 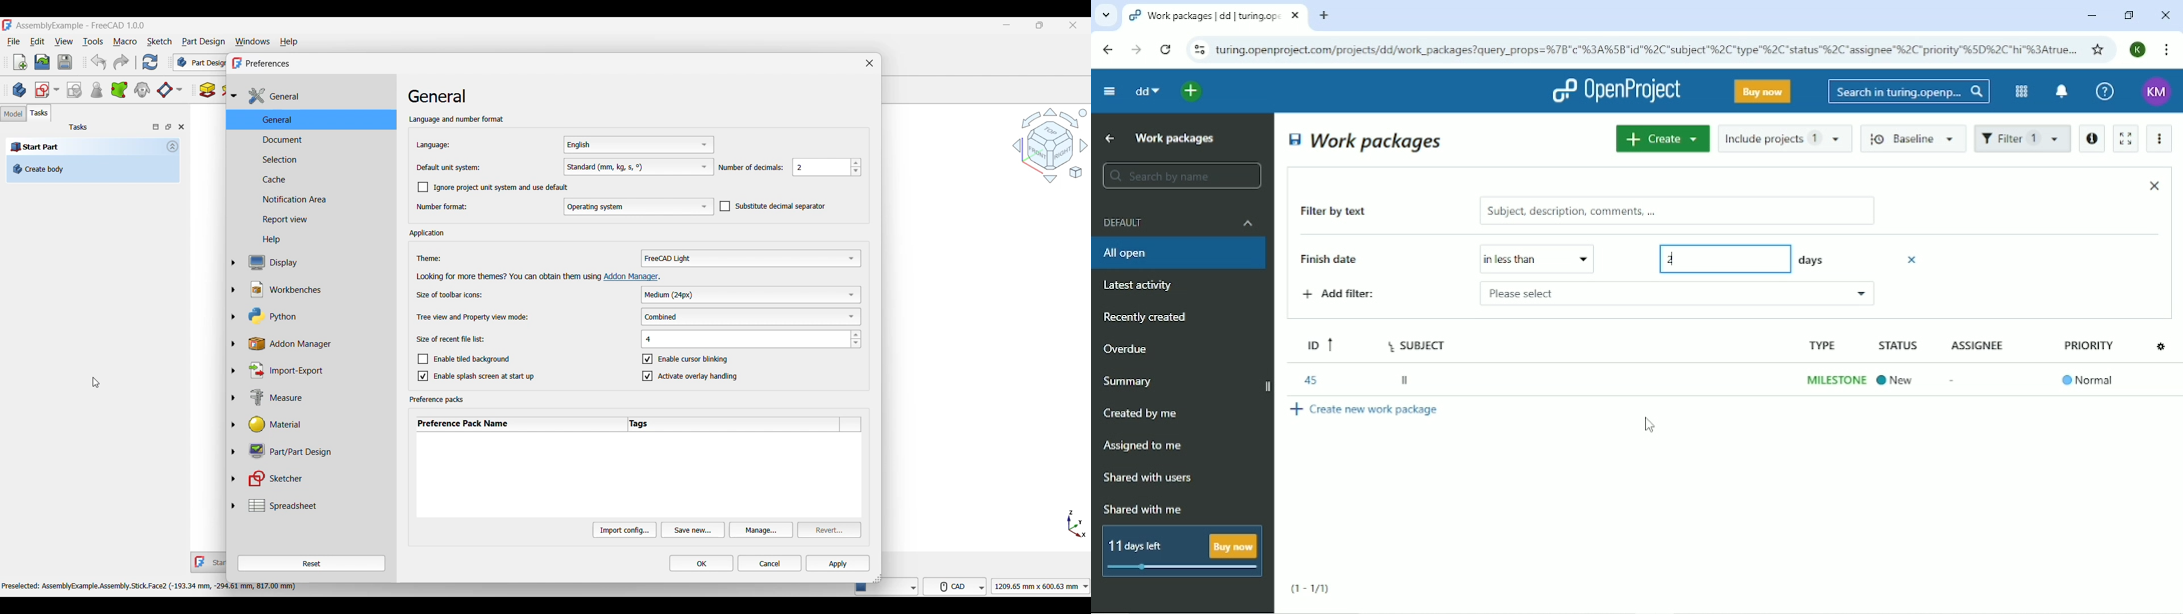 I want to click on Section title, so click(x=430, y=234).